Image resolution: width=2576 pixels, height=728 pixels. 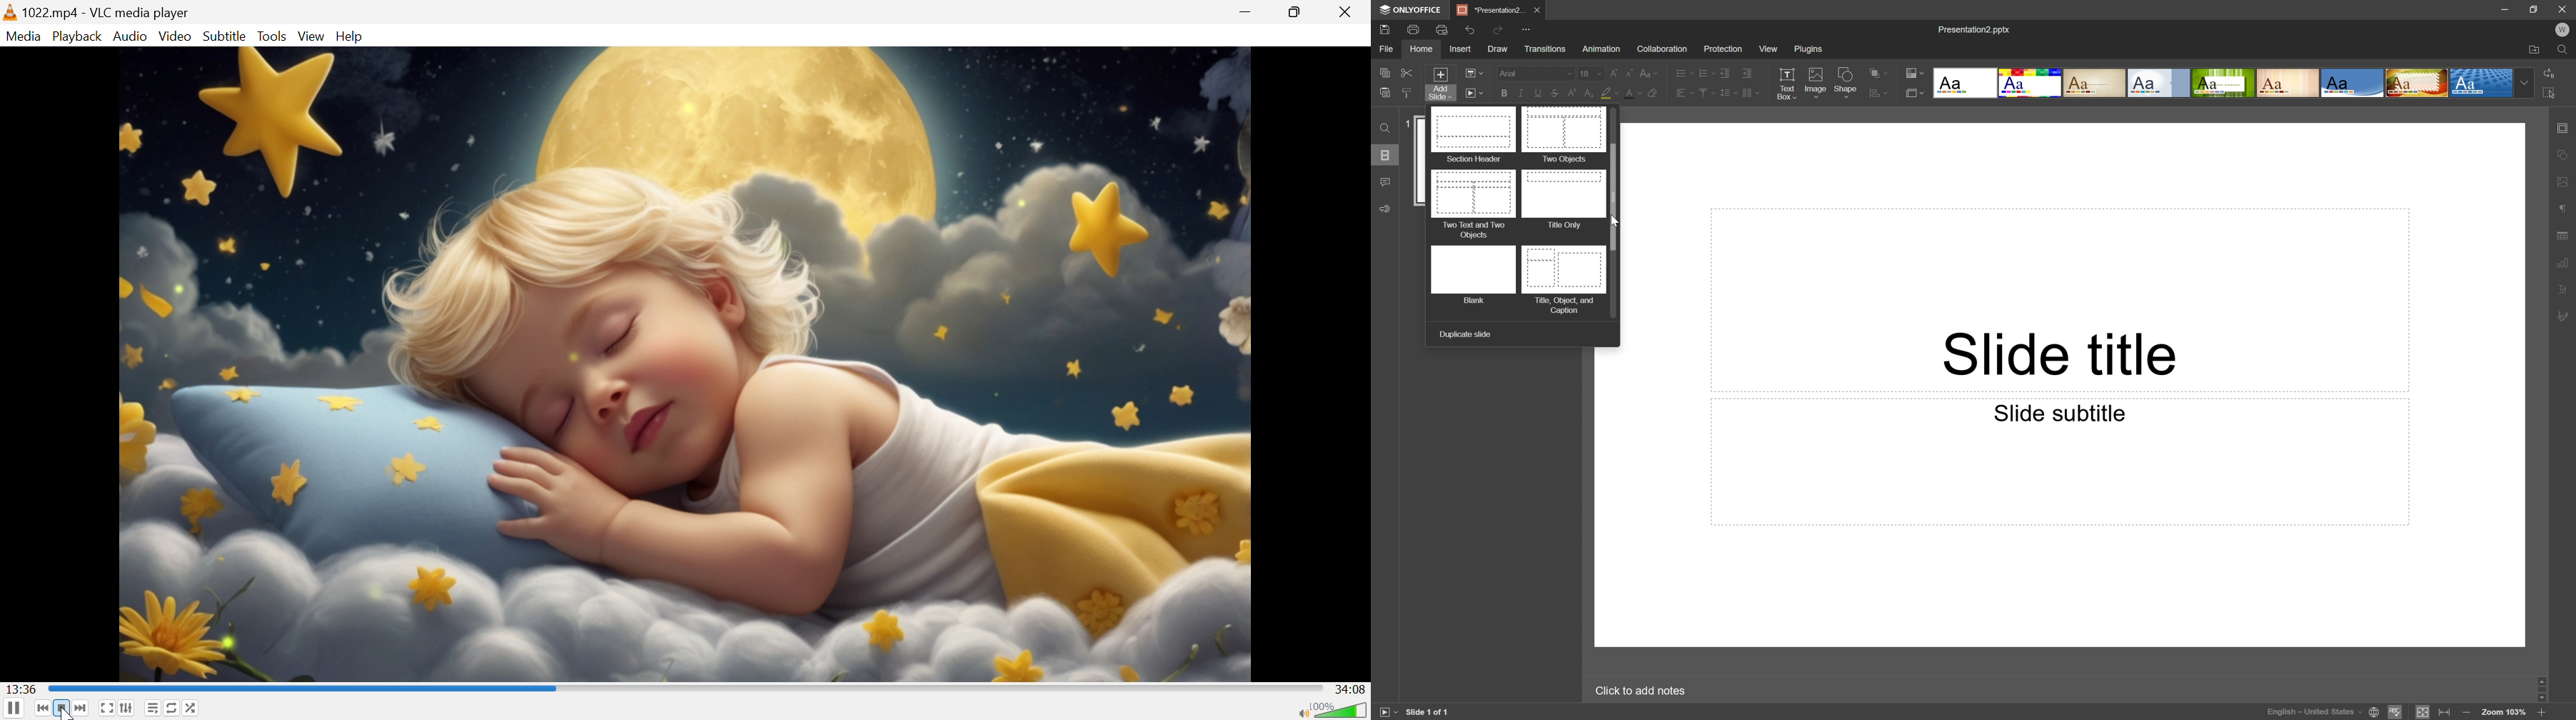 What do you see at coordinates (1727, 95) in the screenshot?
I see `Line spacing` at bounding box center [1727, 95].